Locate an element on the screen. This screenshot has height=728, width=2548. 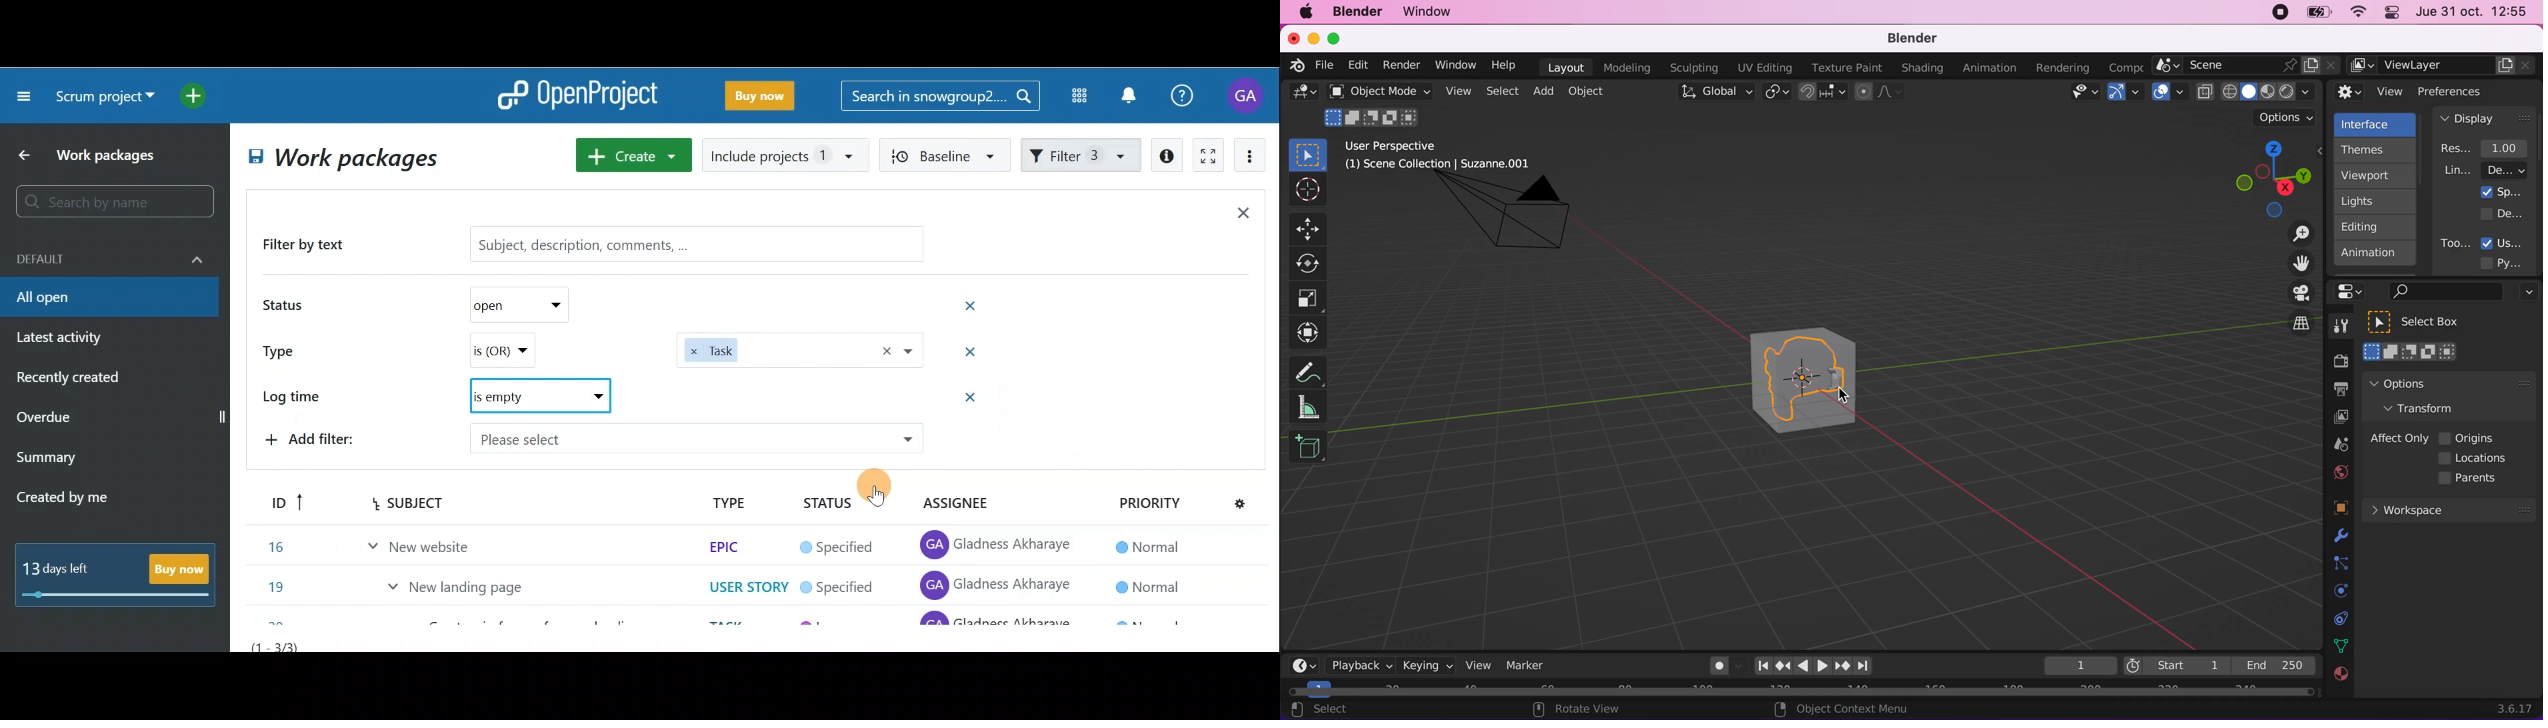
tools is located at coordinates (2336, 328).